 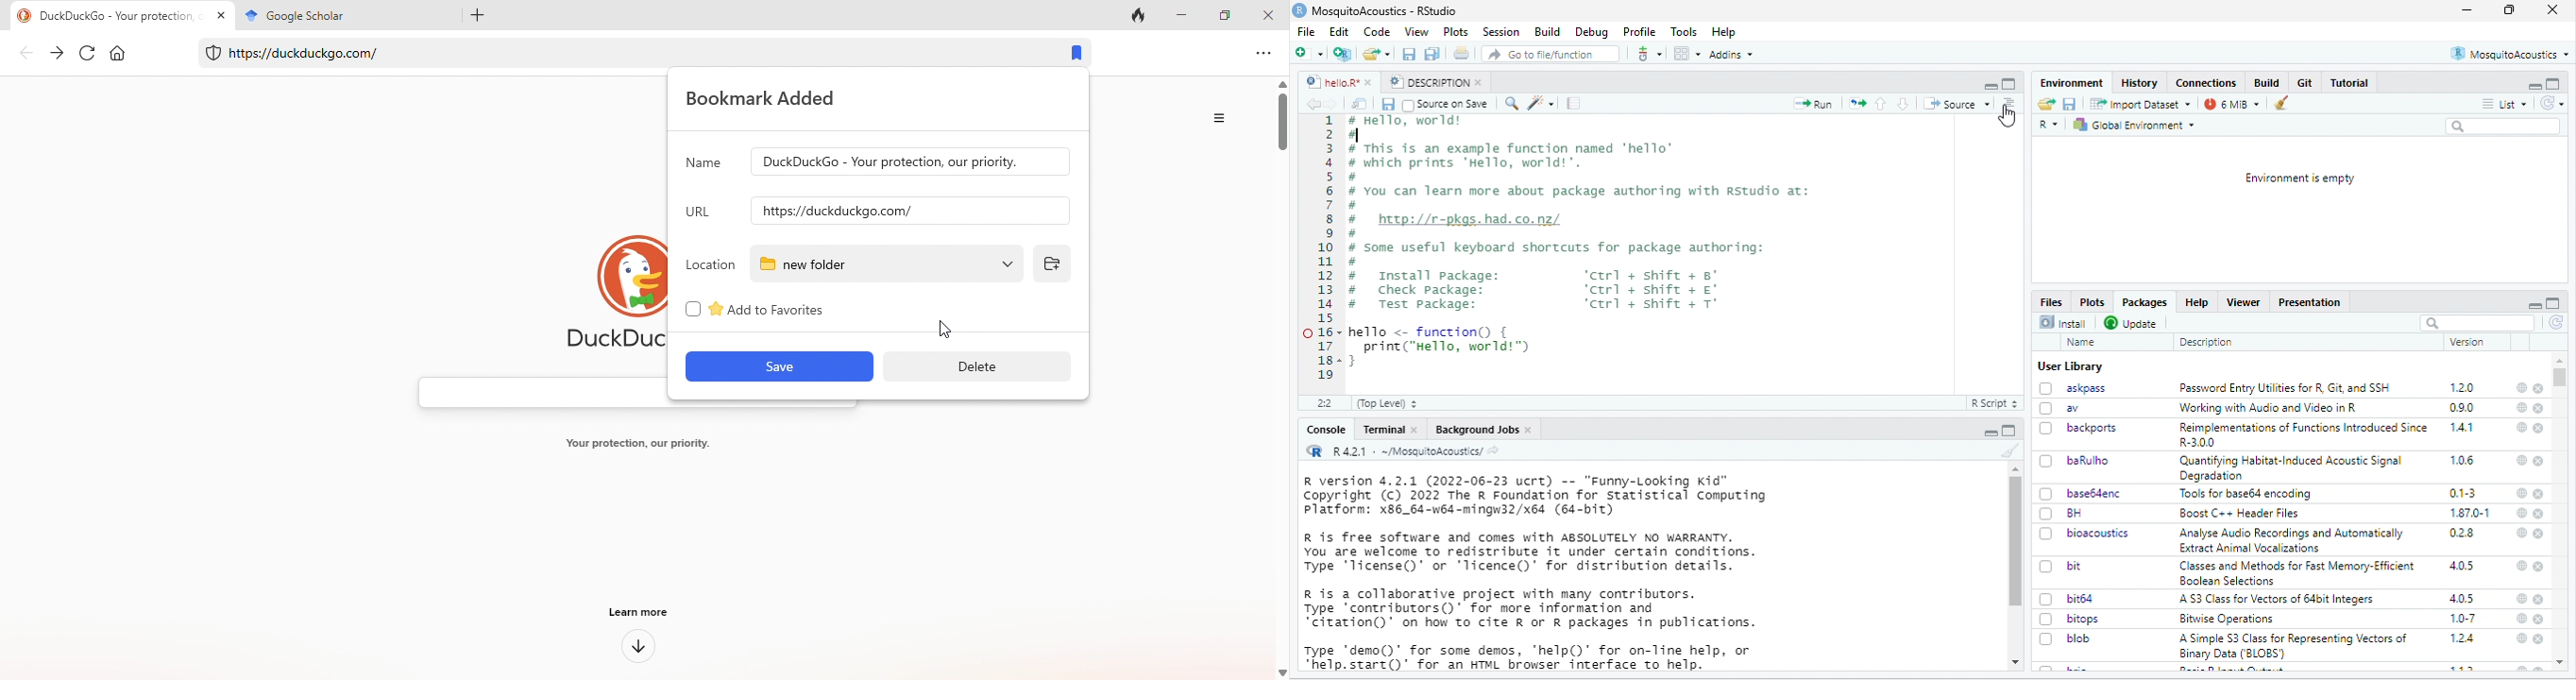 I want to click on List, so click(x=2506, y=103).